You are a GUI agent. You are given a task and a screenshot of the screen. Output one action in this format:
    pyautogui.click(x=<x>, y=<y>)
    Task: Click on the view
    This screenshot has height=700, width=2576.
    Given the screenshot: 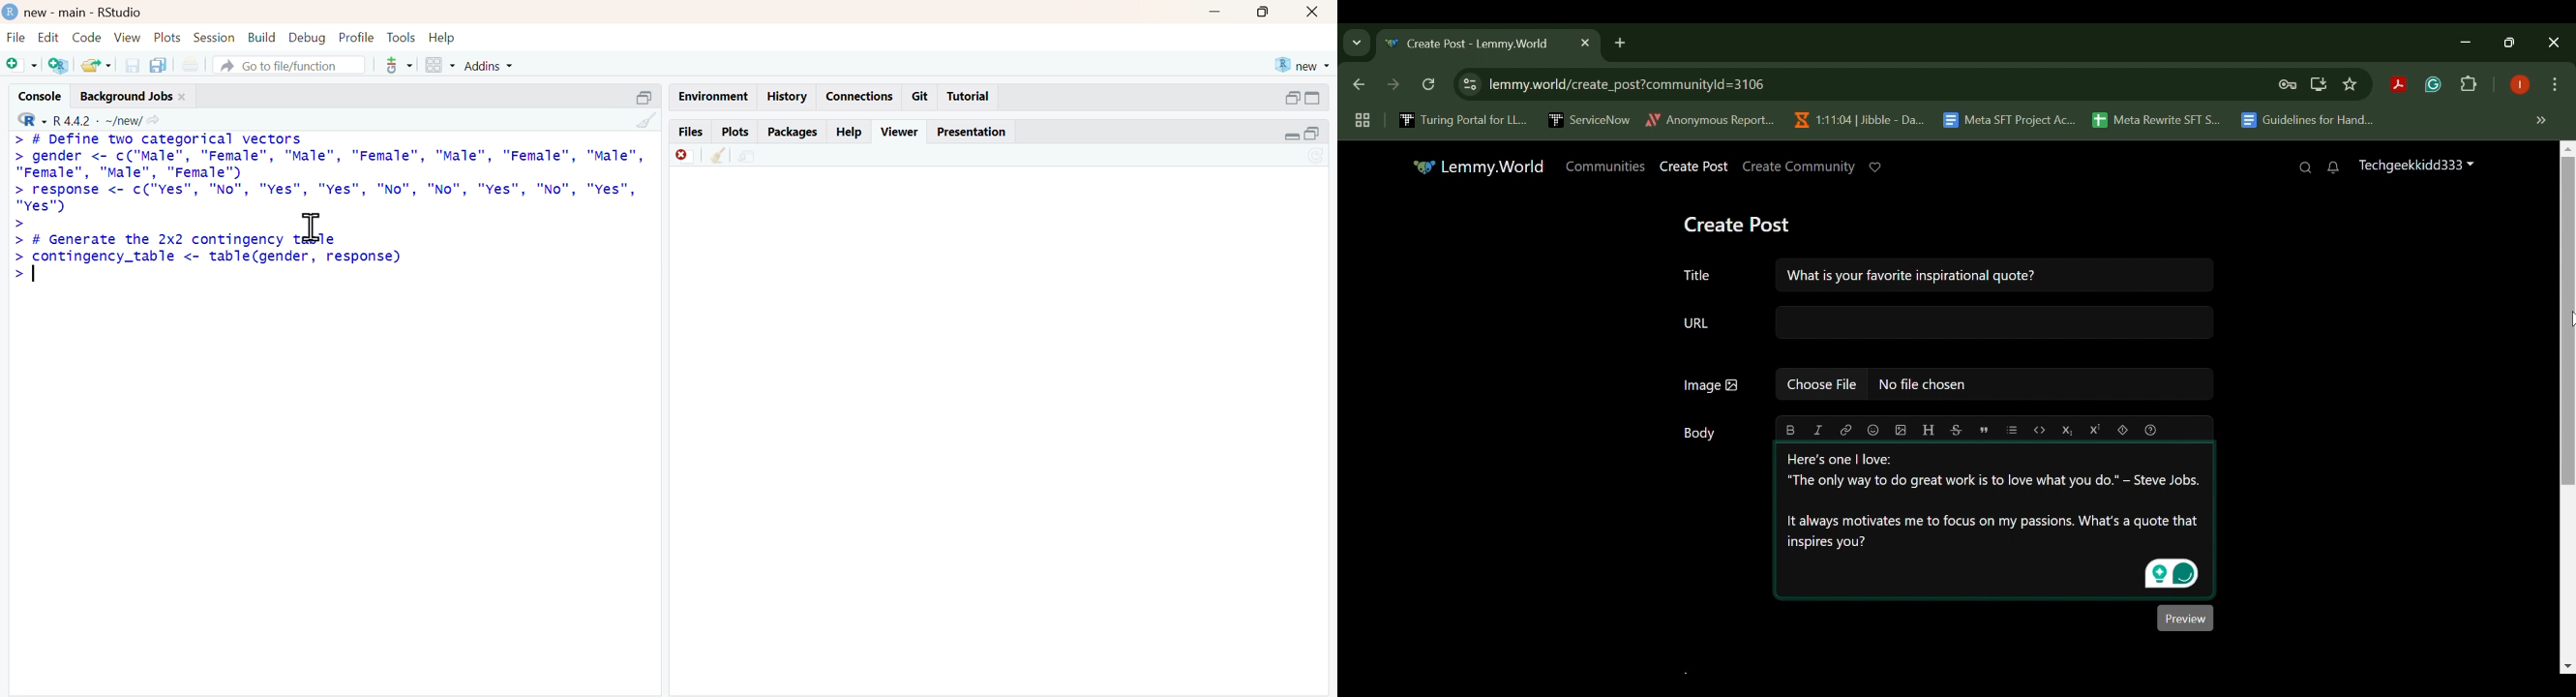 What is the action you would take?
    pyautogui.click(x=128, y=37)
    